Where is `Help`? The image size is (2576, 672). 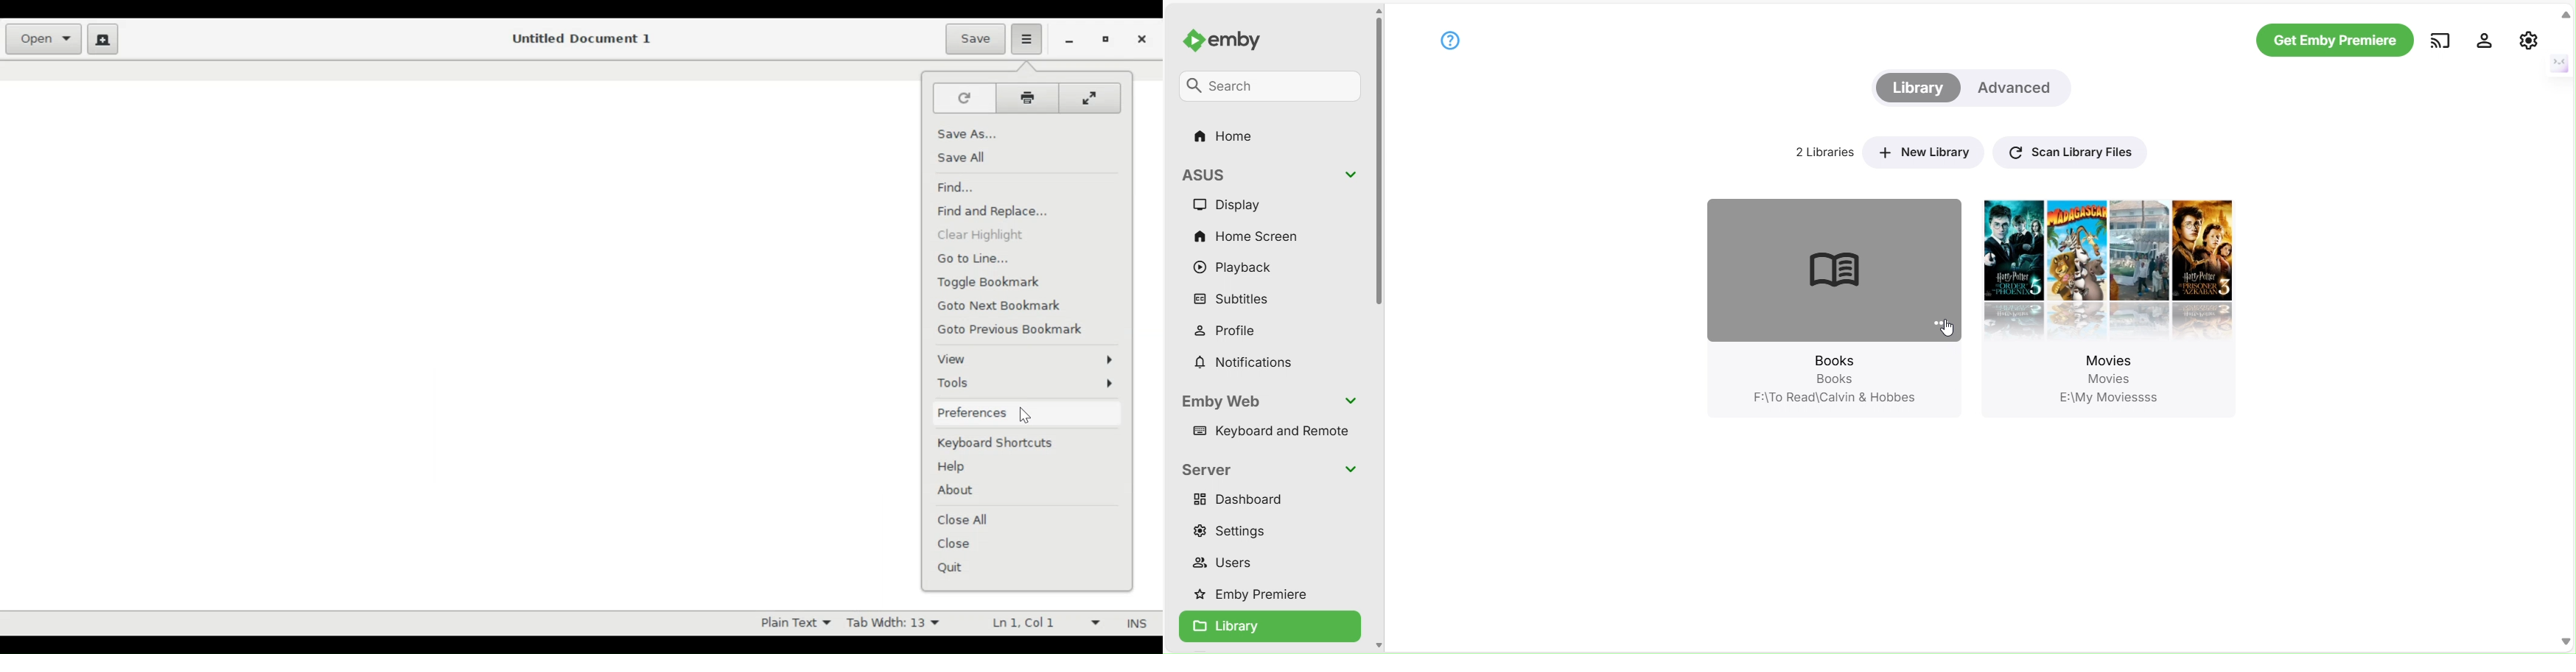 Help is located at coordinates (958, 468).